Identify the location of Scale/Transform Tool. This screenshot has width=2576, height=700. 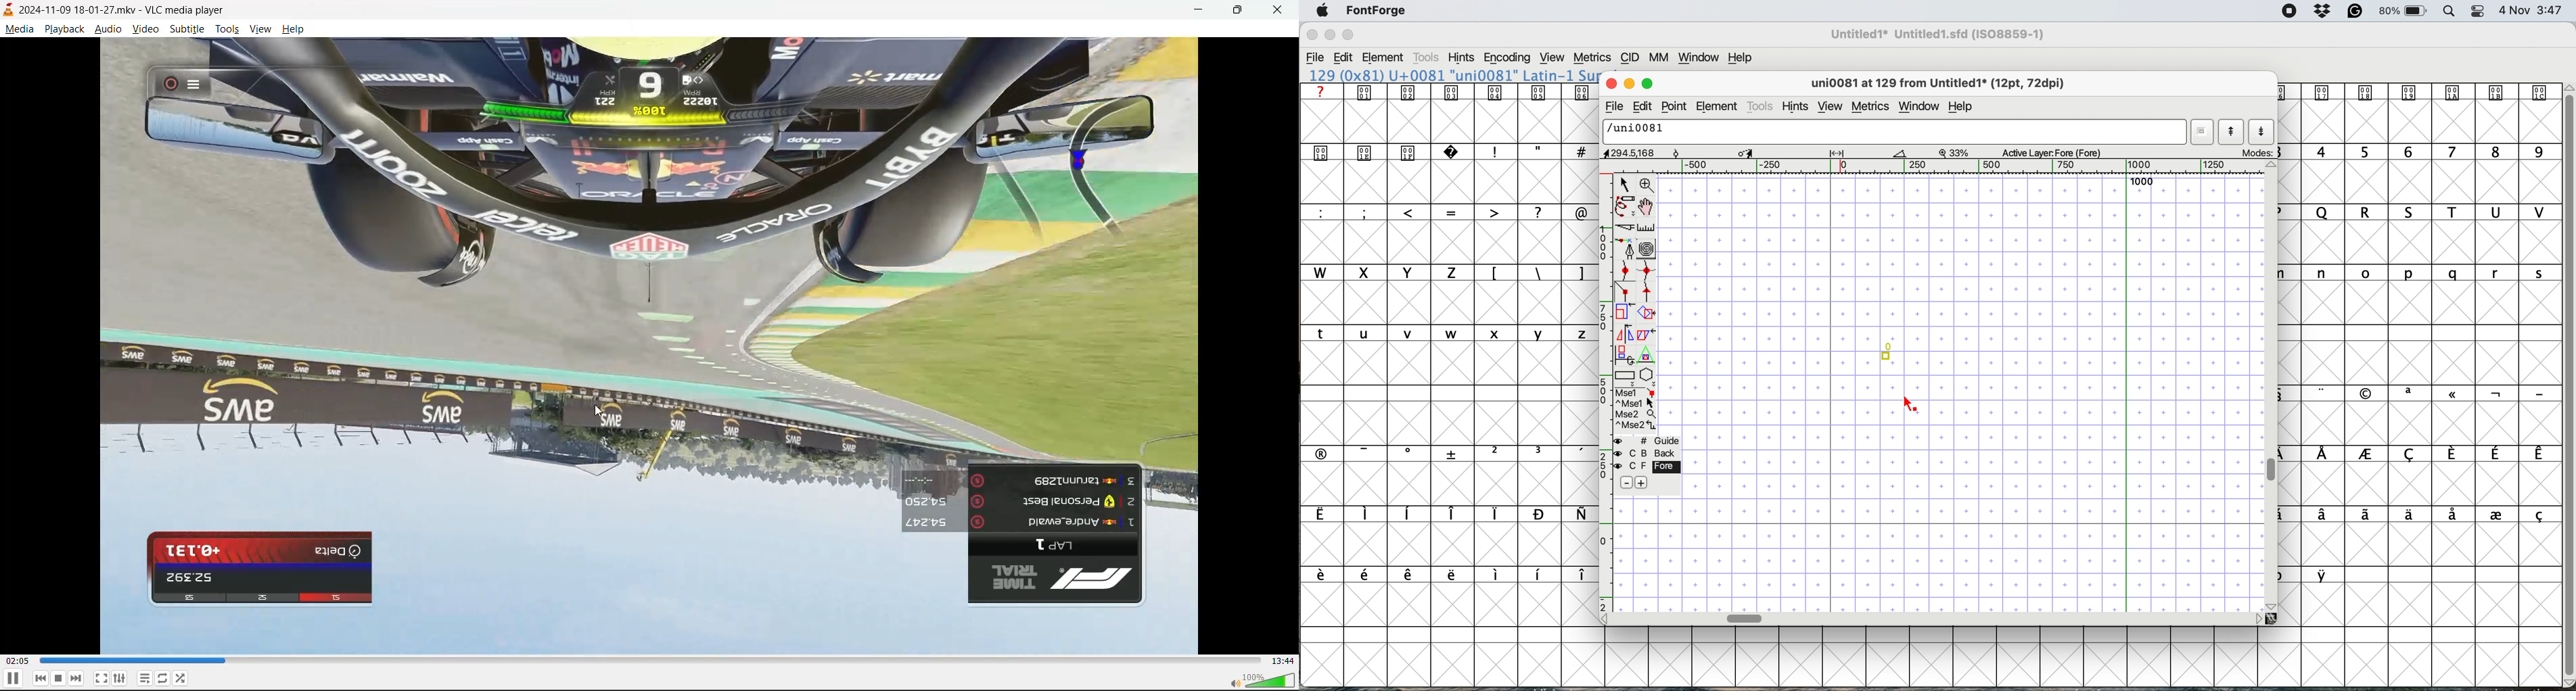
(1746, 153).